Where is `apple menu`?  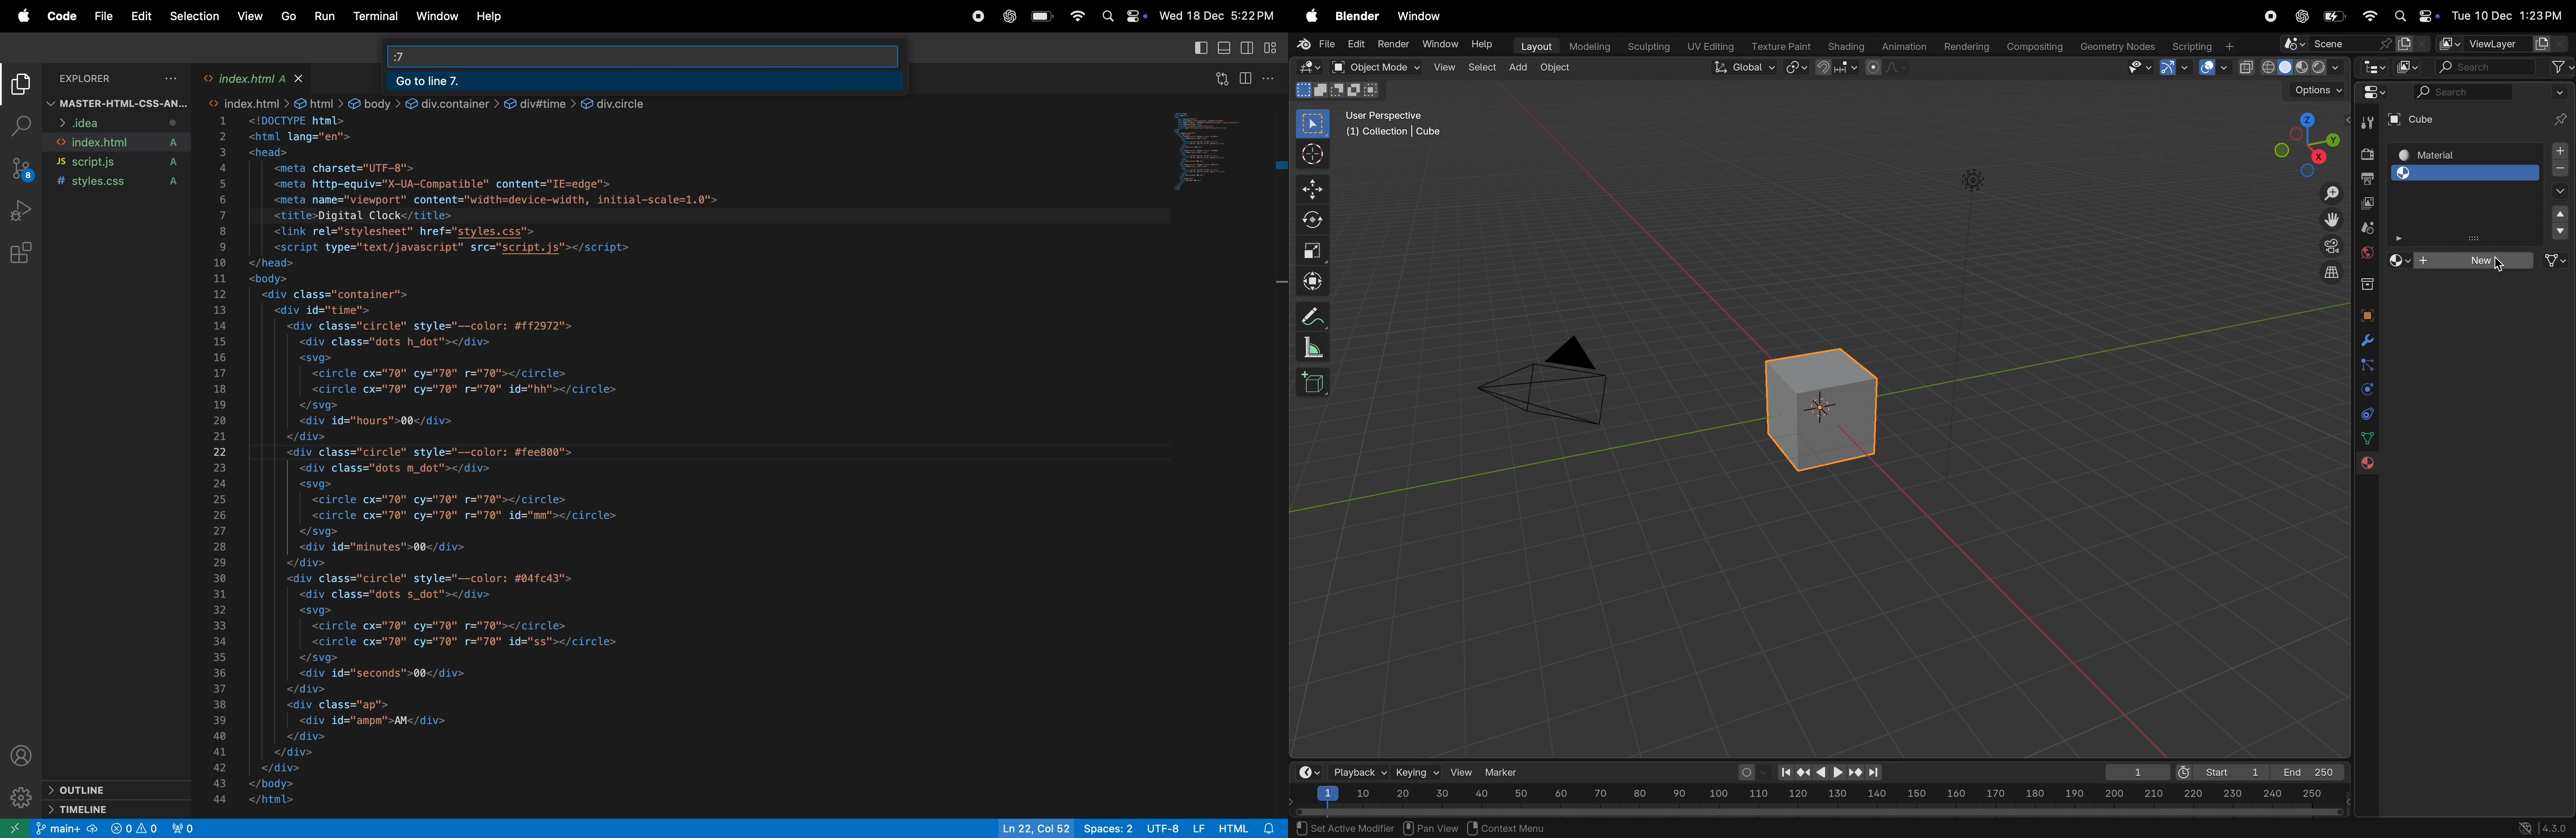
apple menu is located at coordinates (21, 16).